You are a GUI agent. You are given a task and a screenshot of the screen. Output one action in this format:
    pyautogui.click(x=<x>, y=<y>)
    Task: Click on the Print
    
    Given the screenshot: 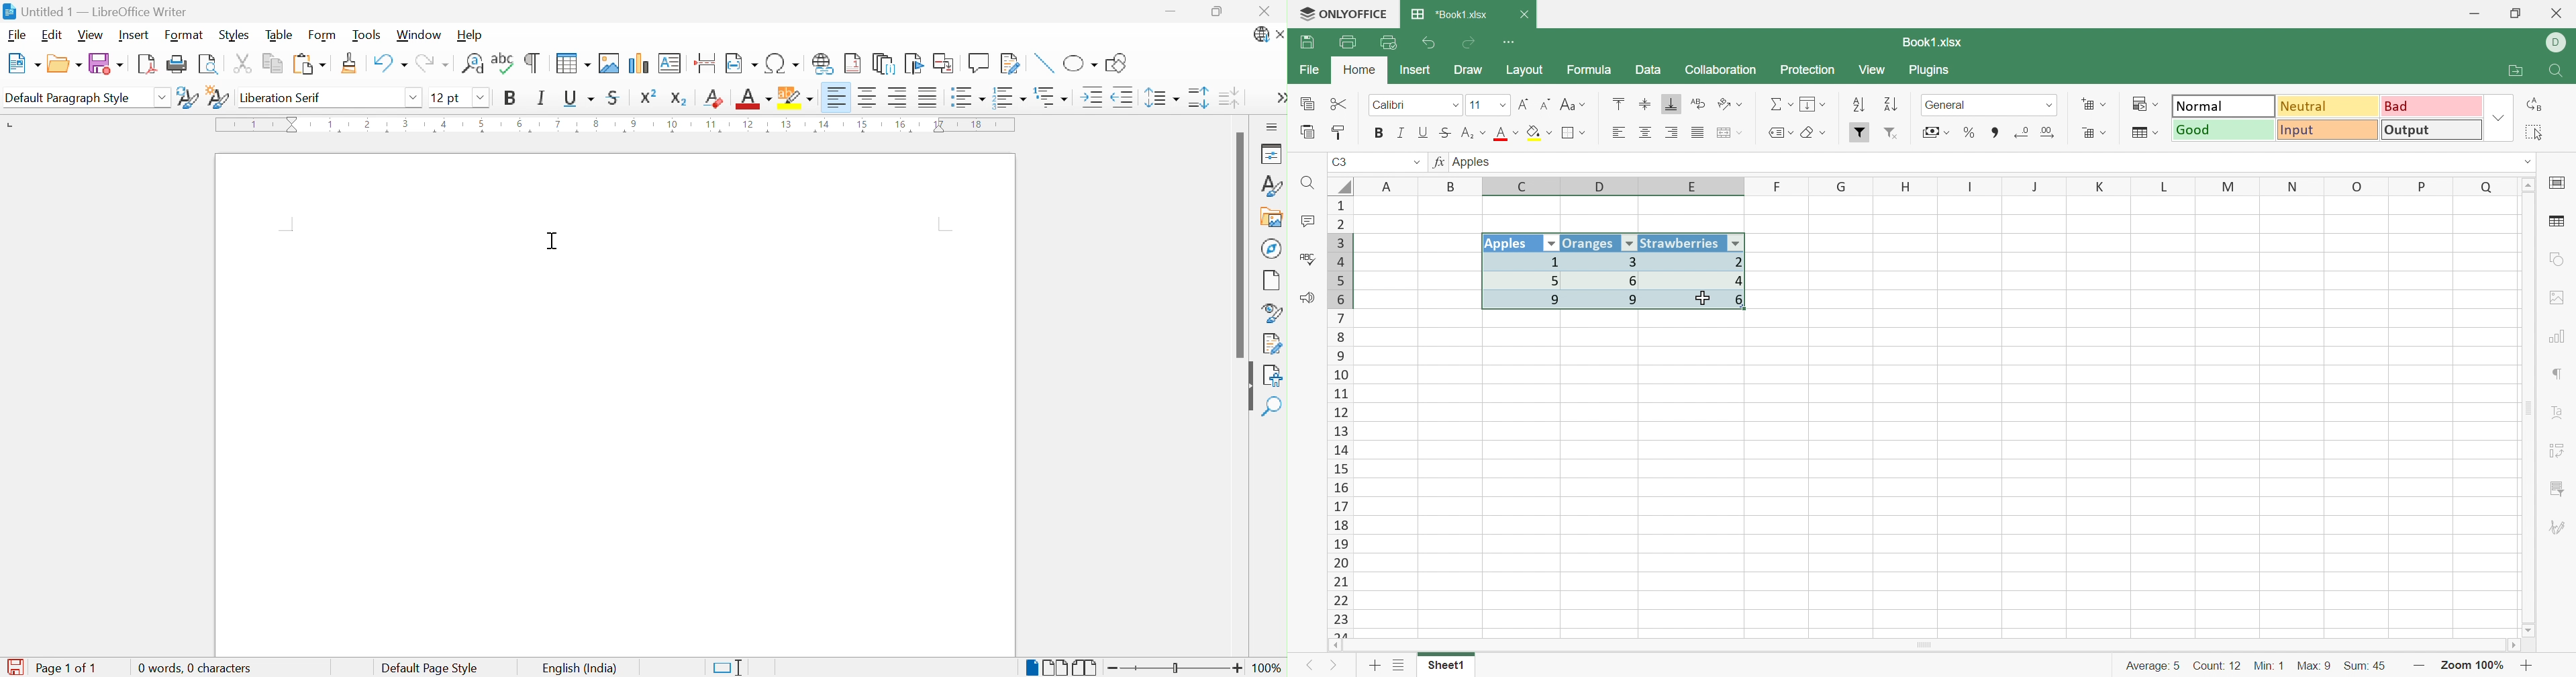 What is the action you would take?
    pyautogui.click(x=1347, y=42)
    